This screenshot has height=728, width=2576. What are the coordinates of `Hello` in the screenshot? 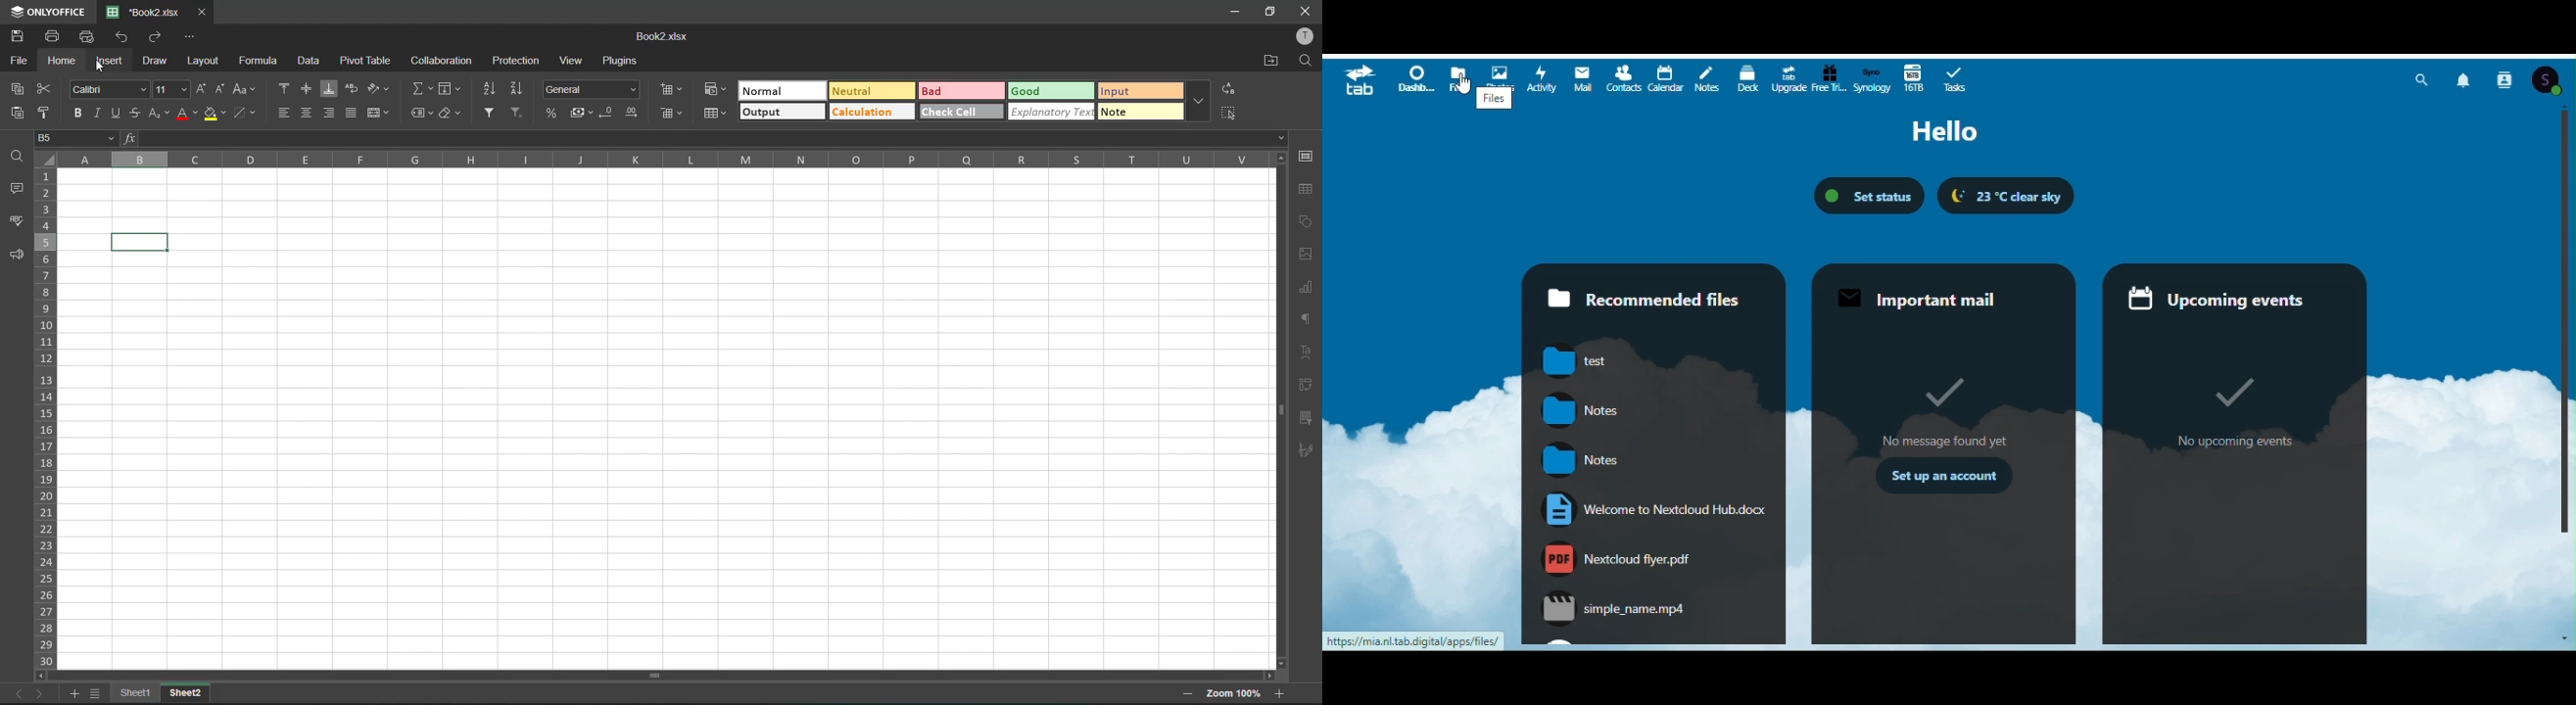 It's located at (1952, 132).